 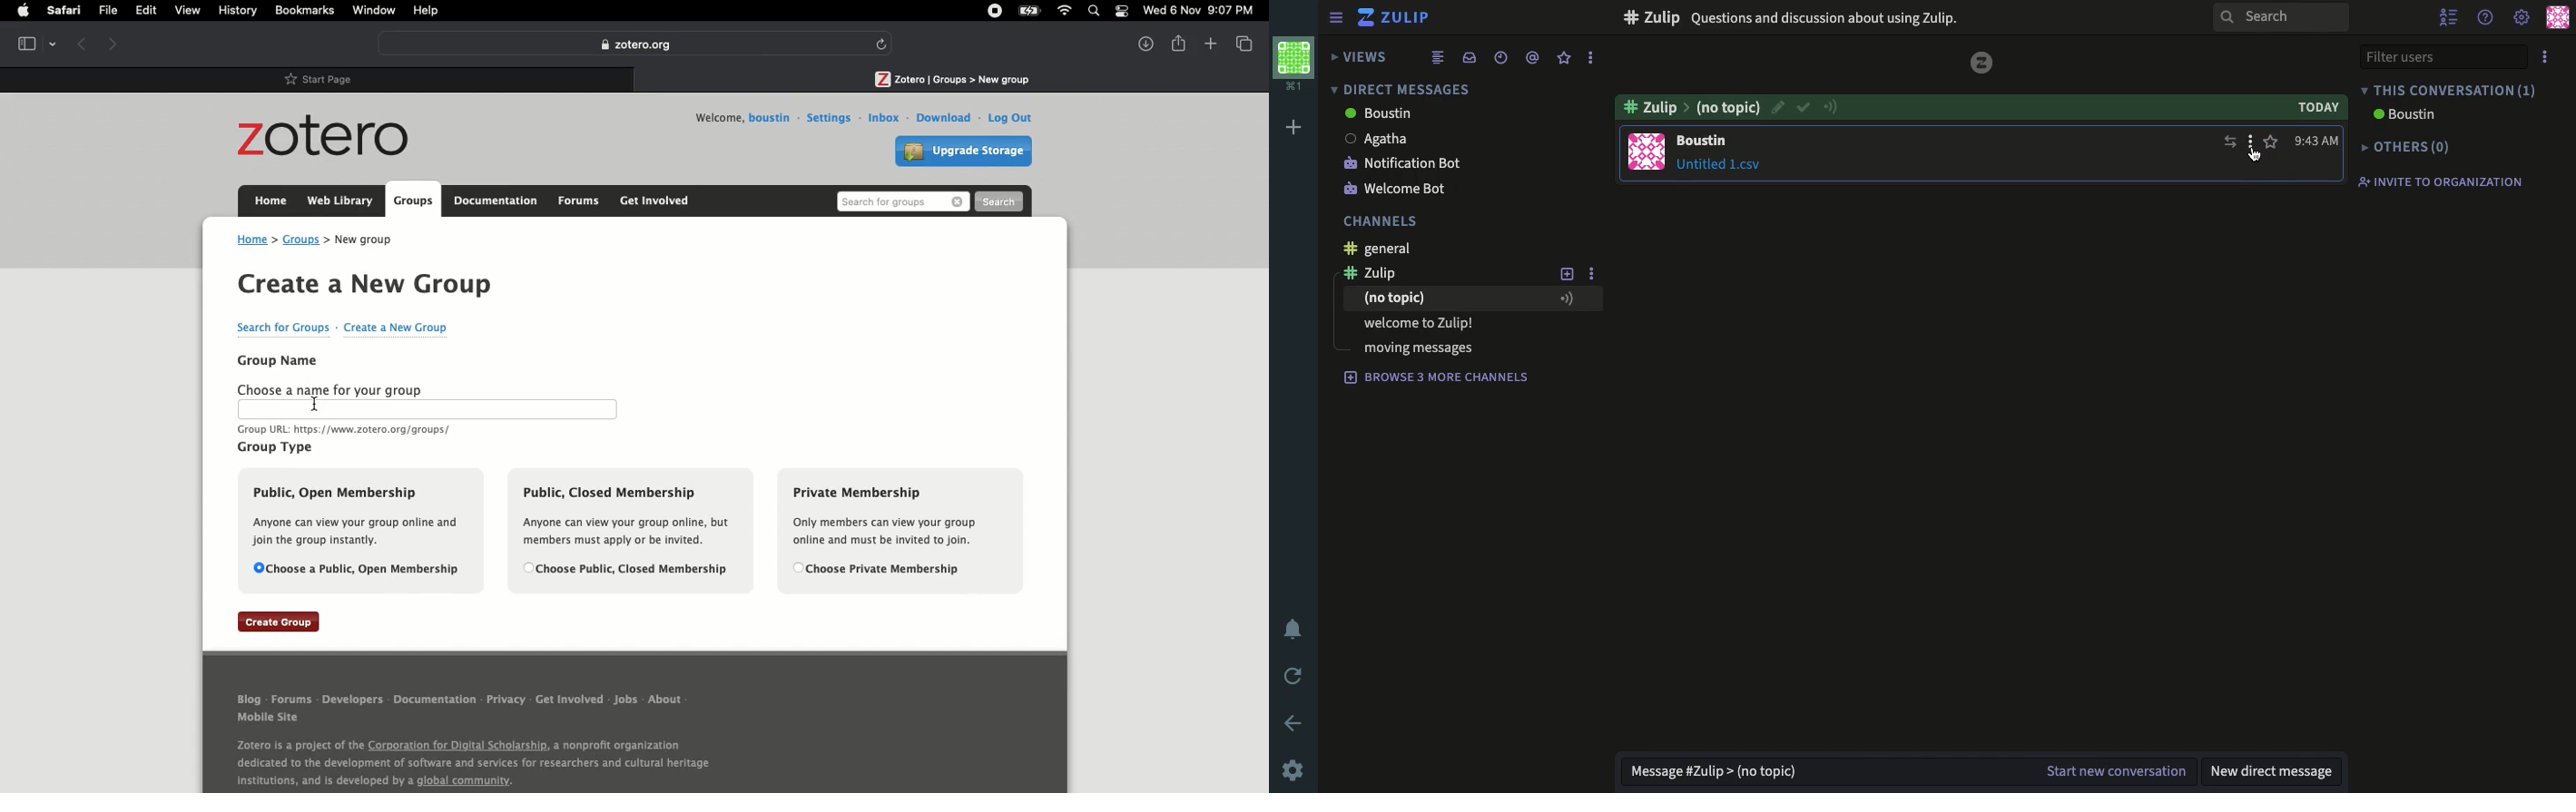 I want to click on Web library, so click(x=339, y=200).